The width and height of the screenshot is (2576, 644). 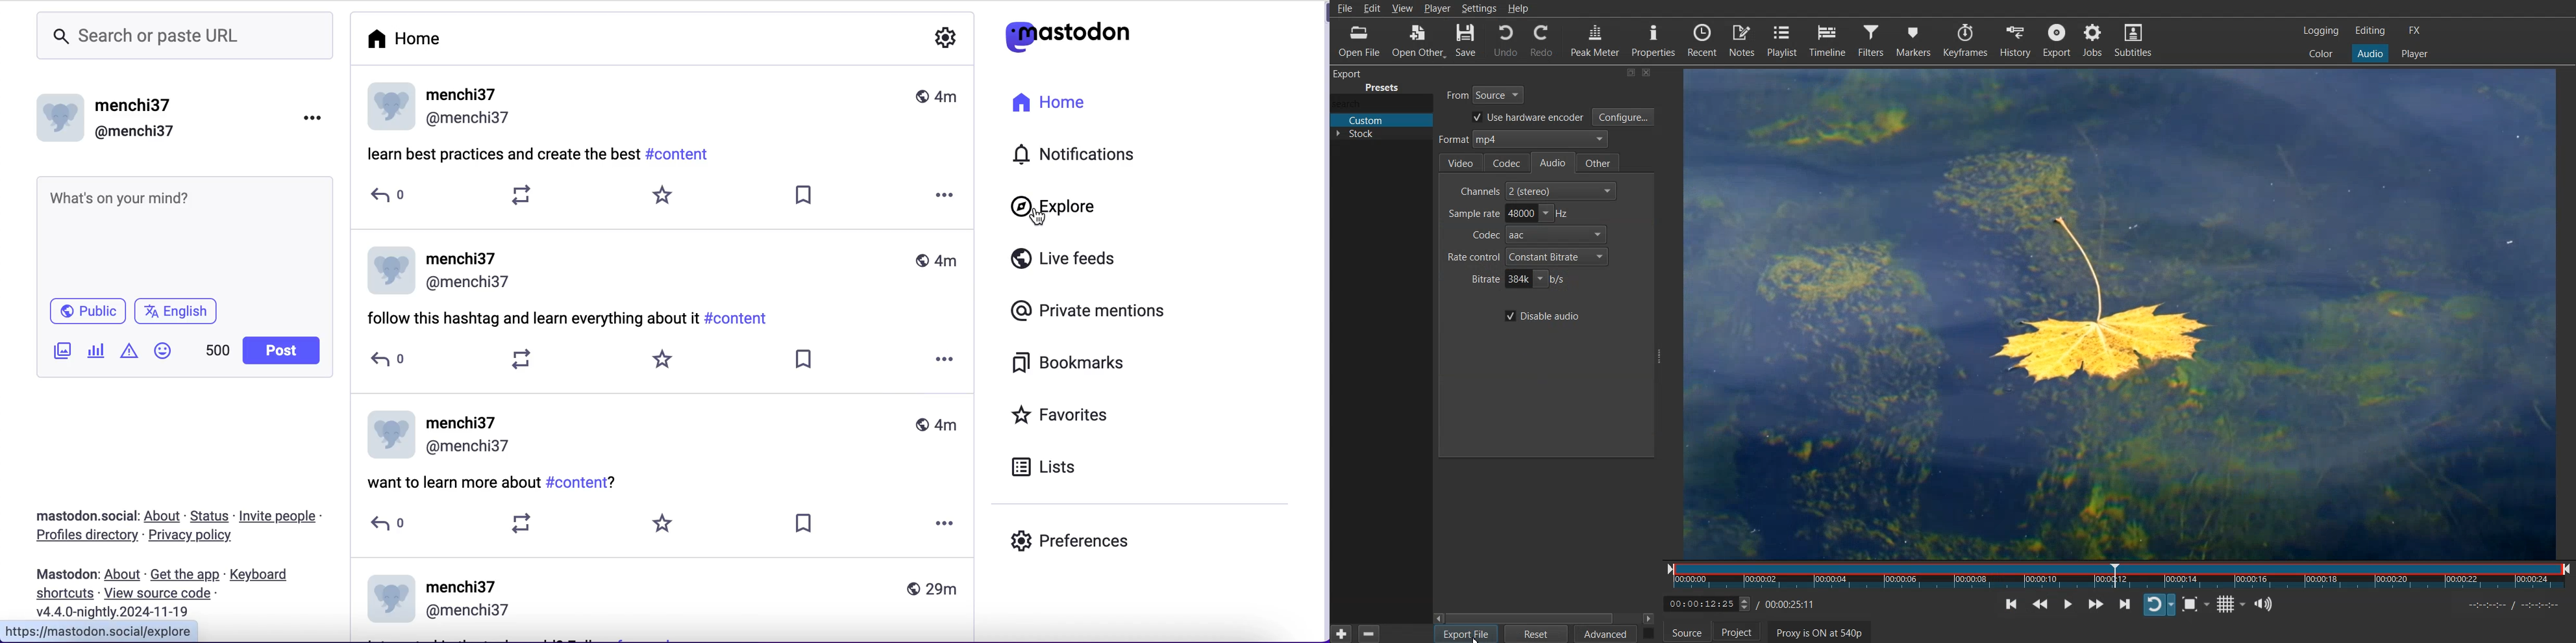 What do you see at coordinates (1478, 638) in the screenshot?
I see `Cursor` at bounding box center [1478, 638].